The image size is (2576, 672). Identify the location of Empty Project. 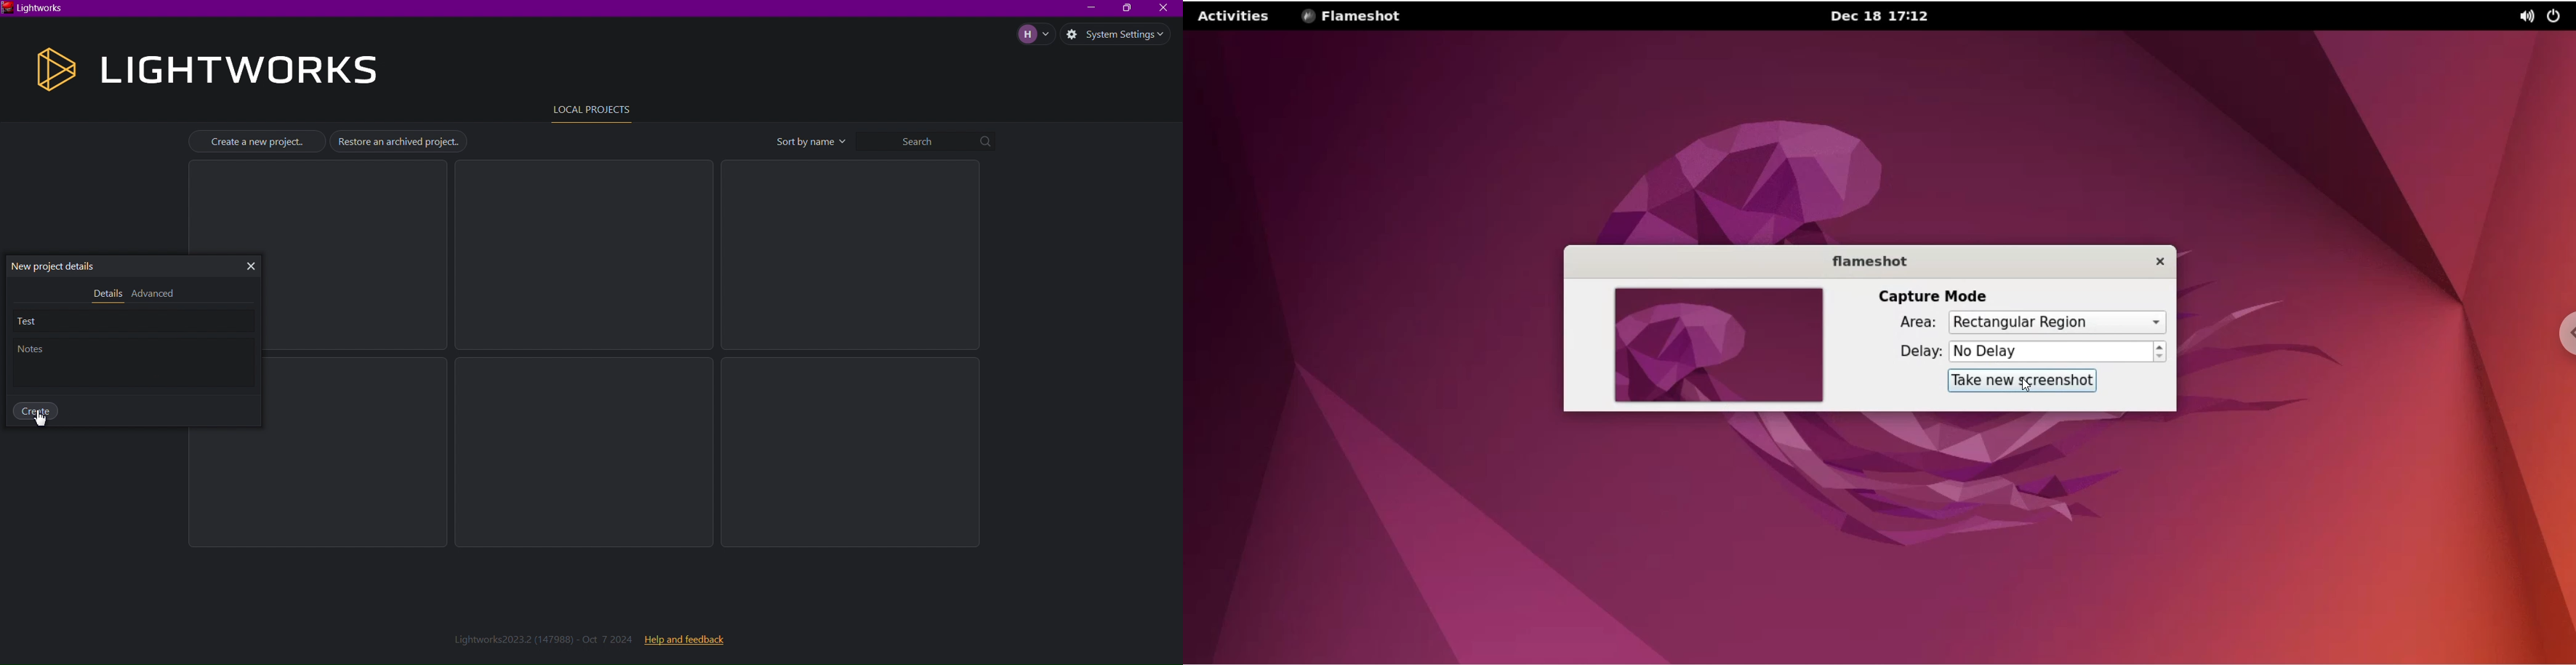
(851, 256).